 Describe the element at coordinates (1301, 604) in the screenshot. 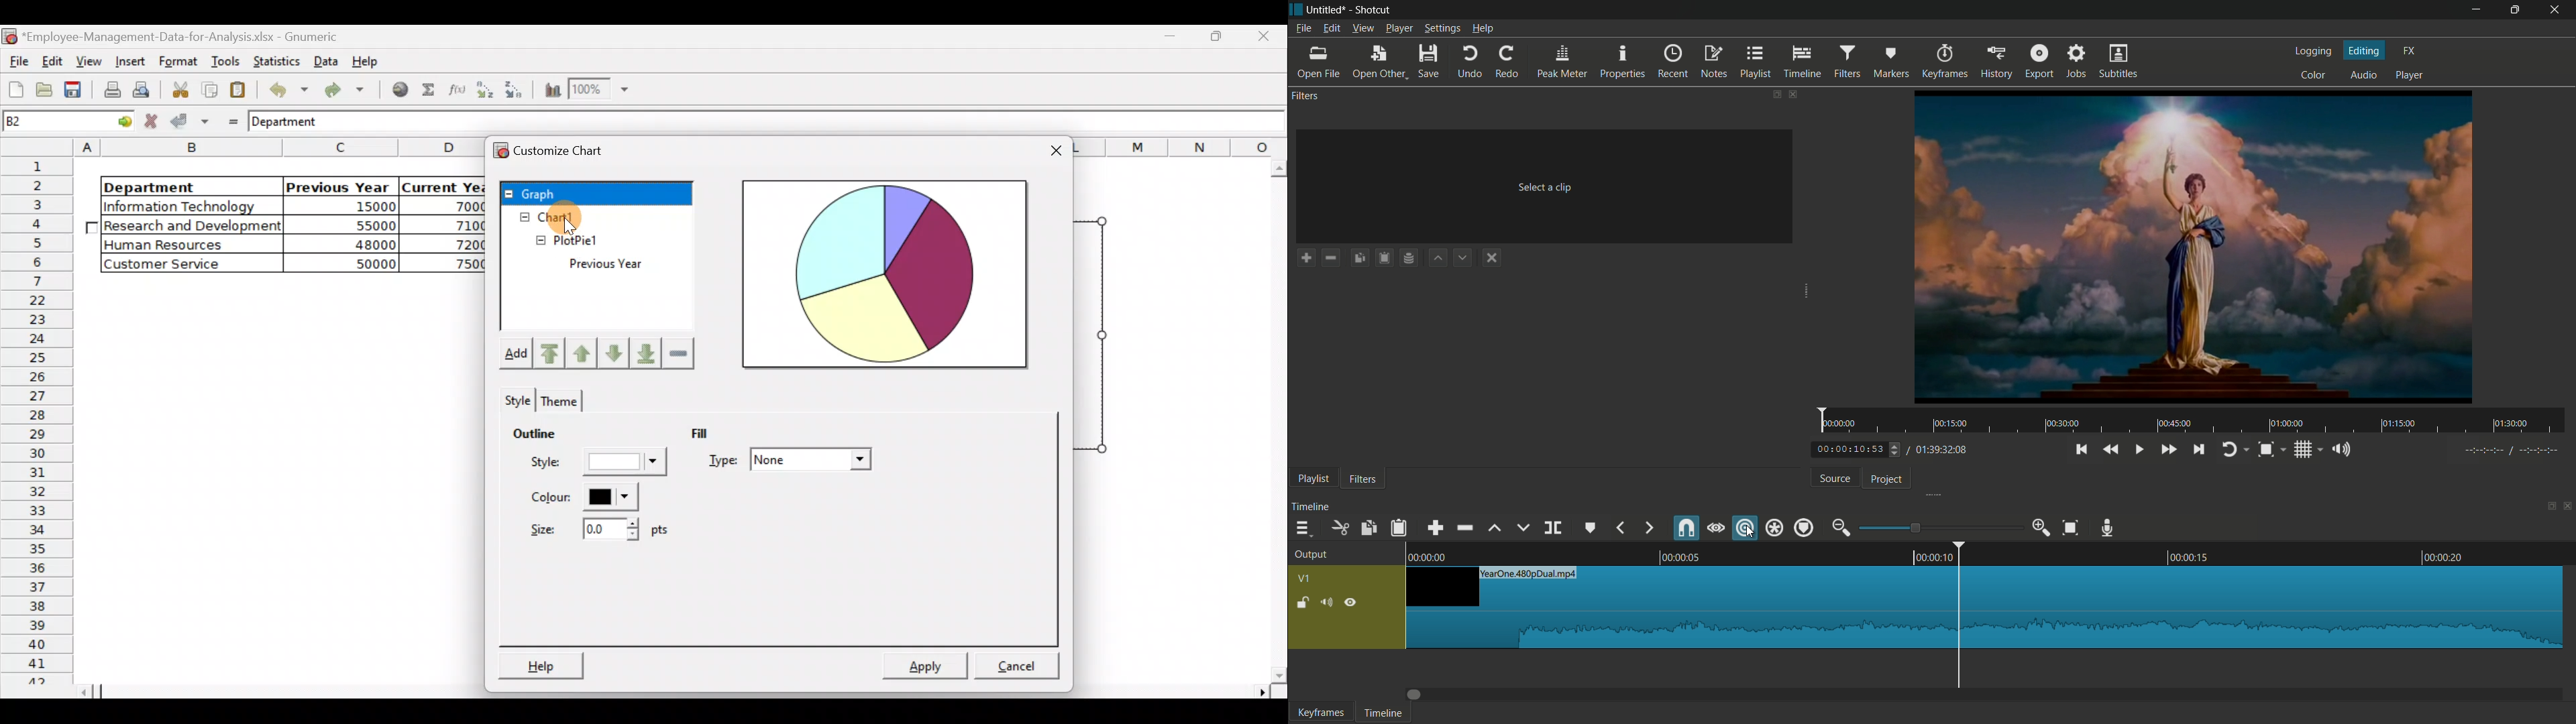

I see `lock` at that location.